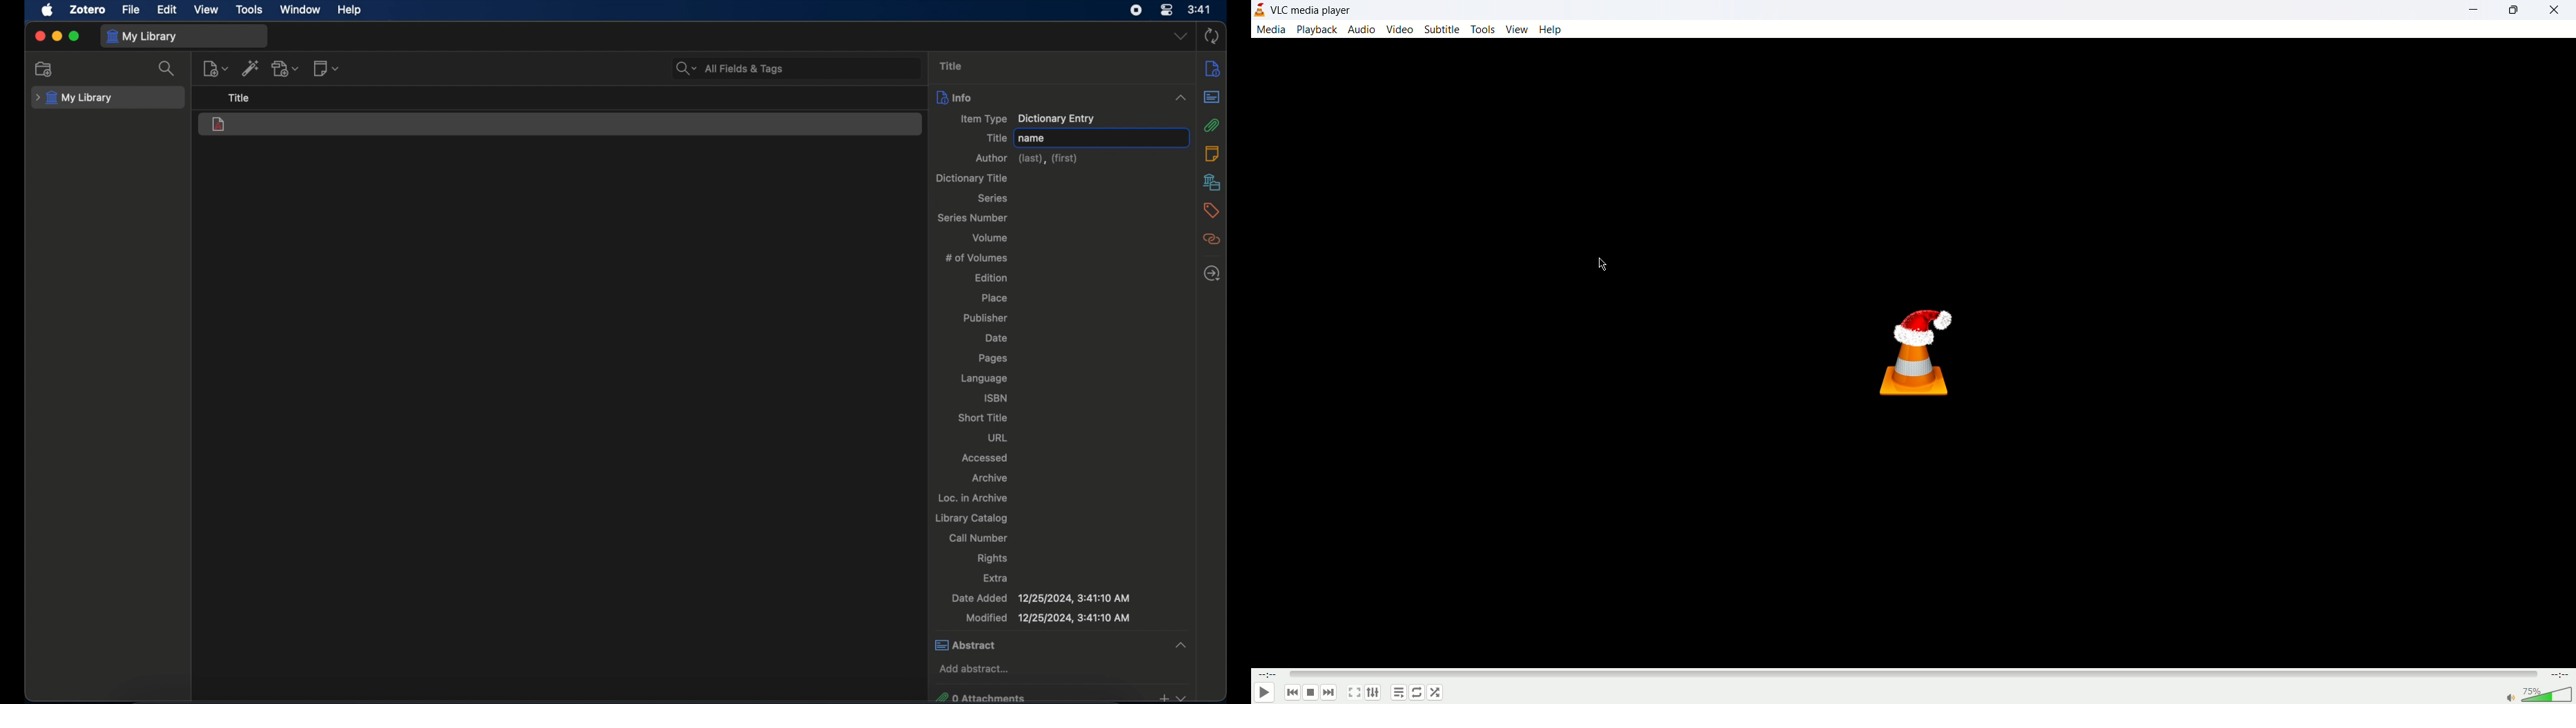  Describe the element at coordinates (327, 68) in the screenshot. I see `new notes` at that location.